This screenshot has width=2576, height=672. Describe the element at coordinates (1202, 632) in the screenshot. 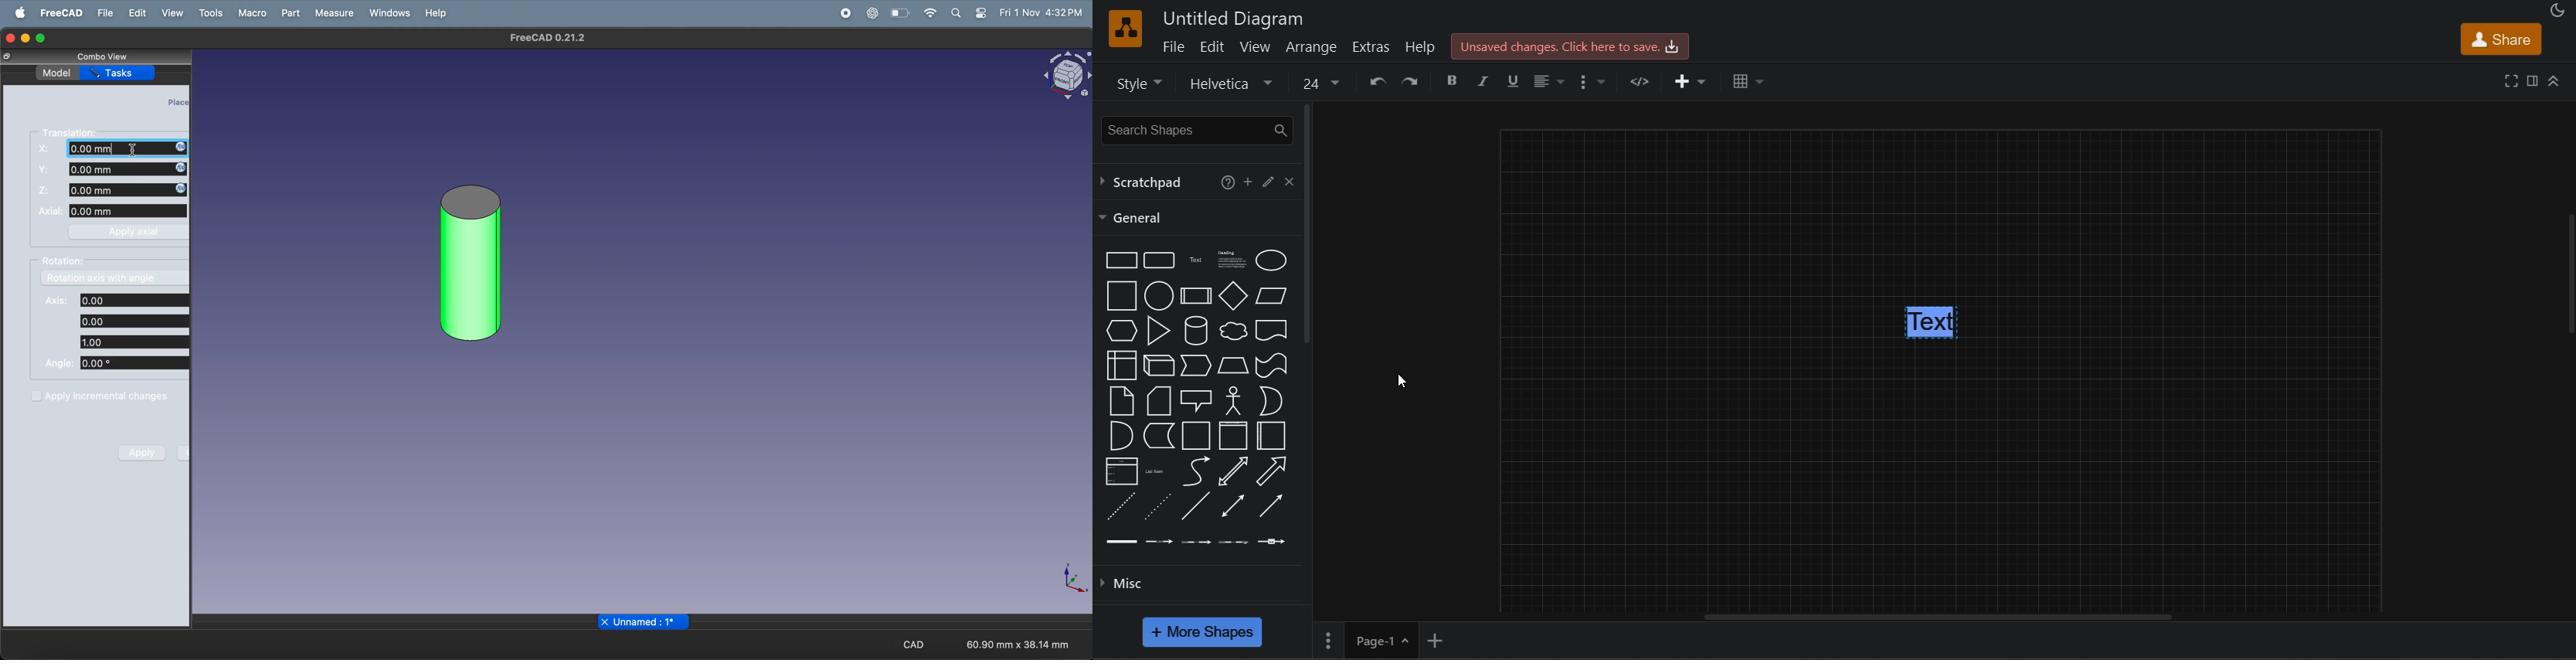

I see `more shapes` at that location.